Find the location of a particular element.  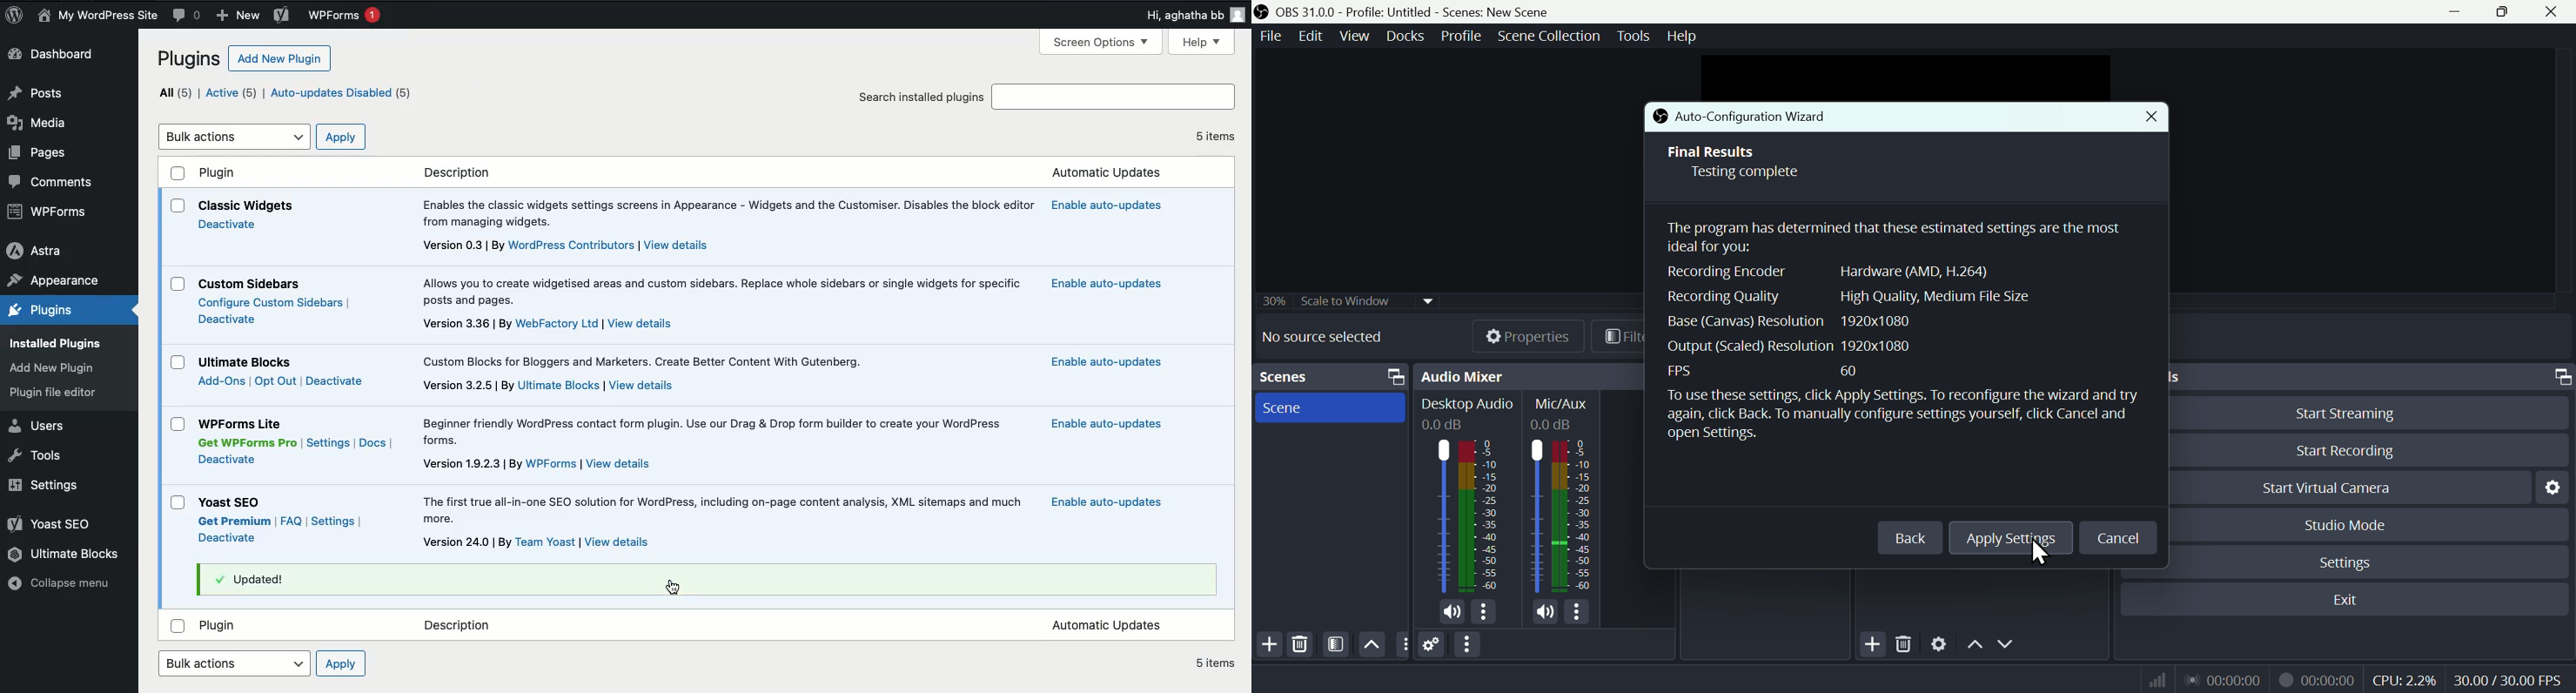

options is located at coordinates (1483, 612).